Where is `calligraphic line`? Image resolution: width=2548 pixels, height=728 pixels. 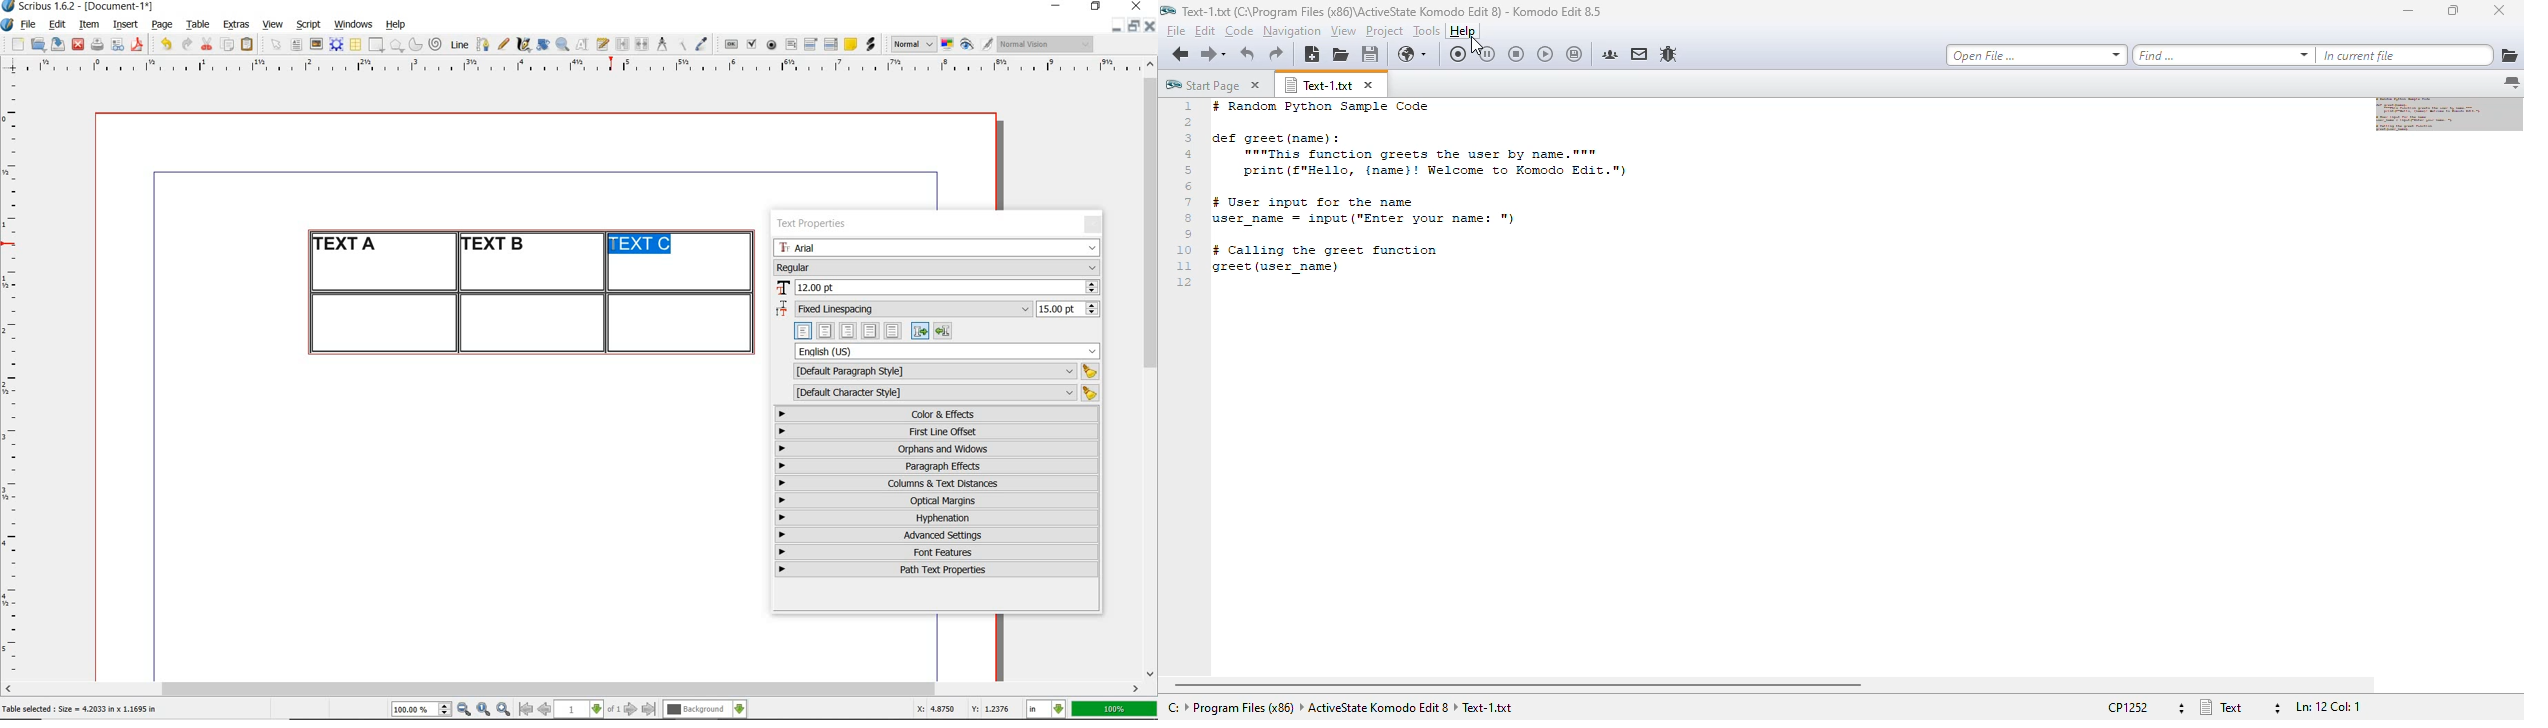 calligraphic line is located at coordinates (525, 44).